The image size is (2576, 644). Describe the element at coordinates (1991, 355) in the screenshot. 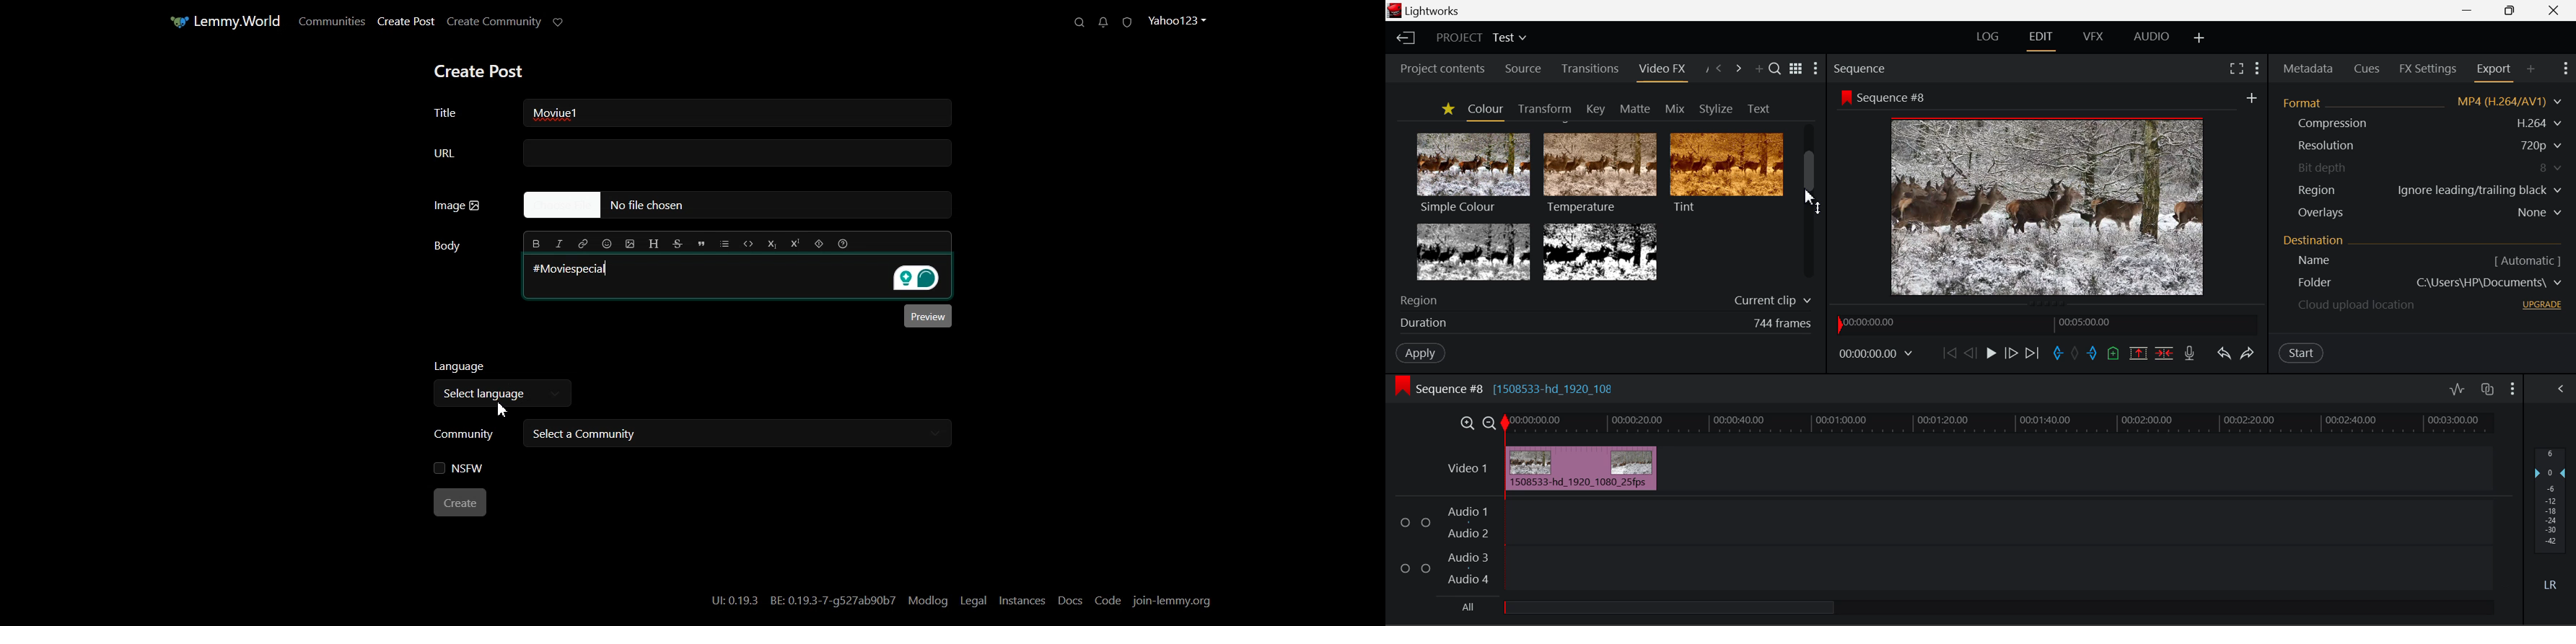

I see `Play` at that location.